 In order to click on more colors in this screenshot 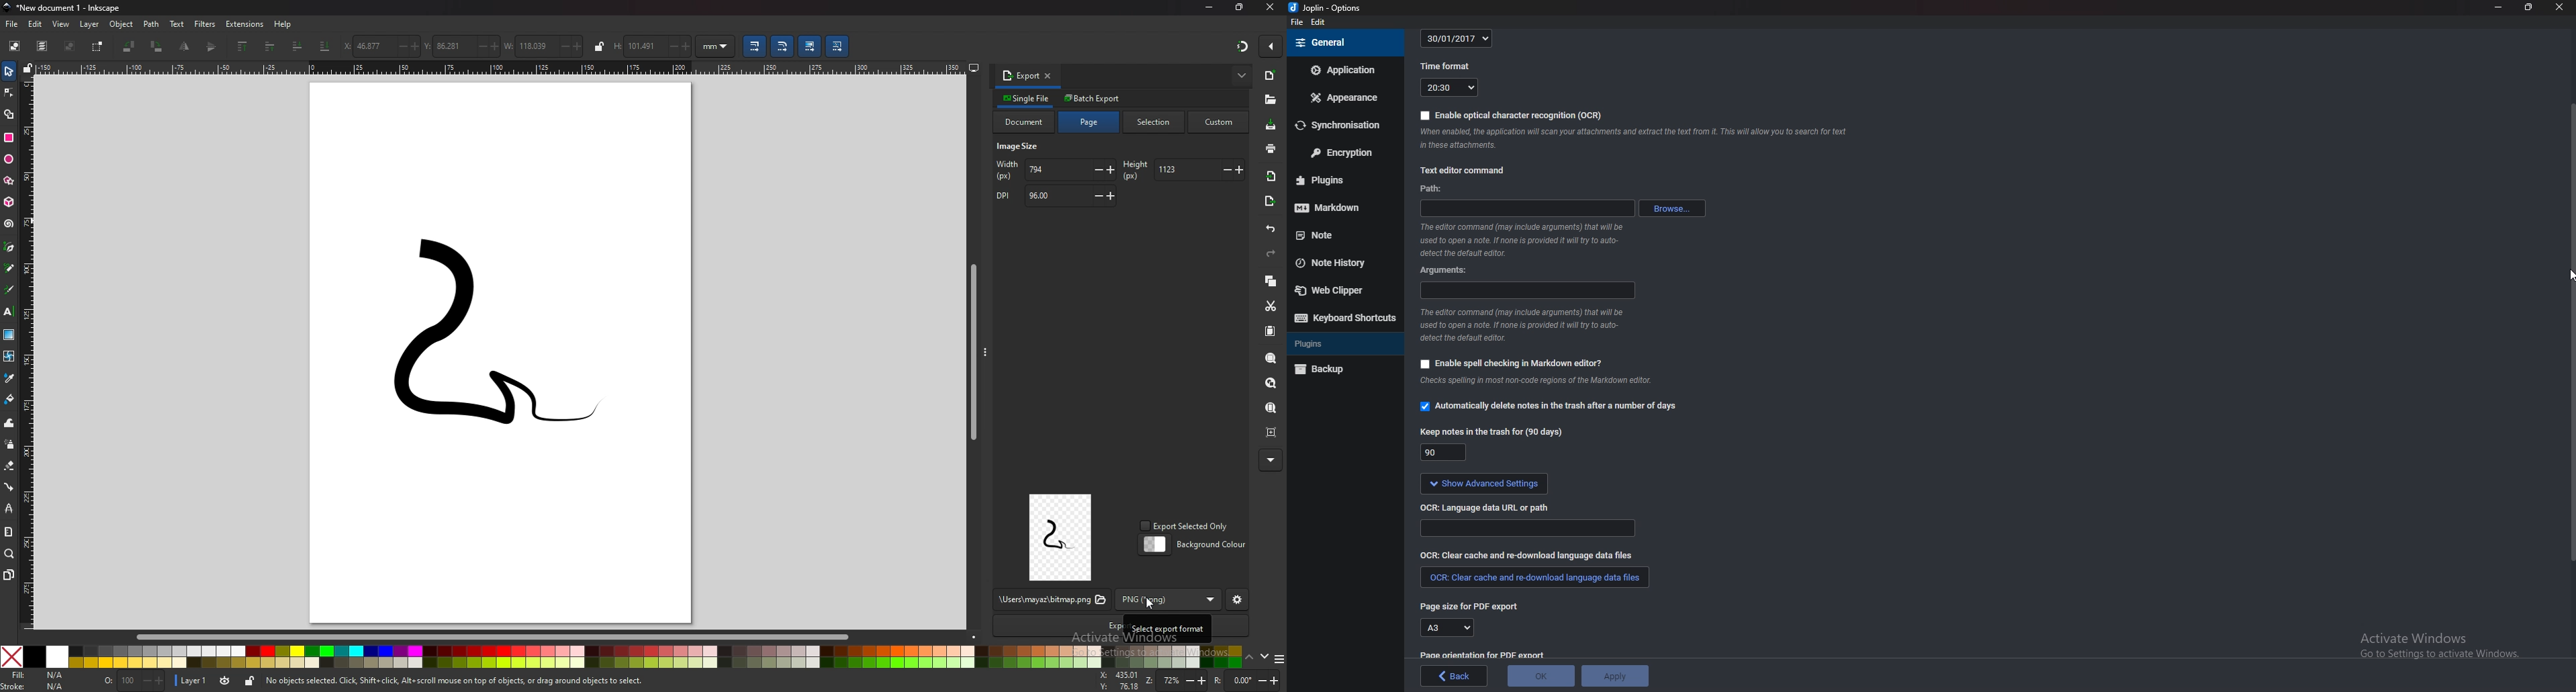, I will do `click(1279, 658)`.